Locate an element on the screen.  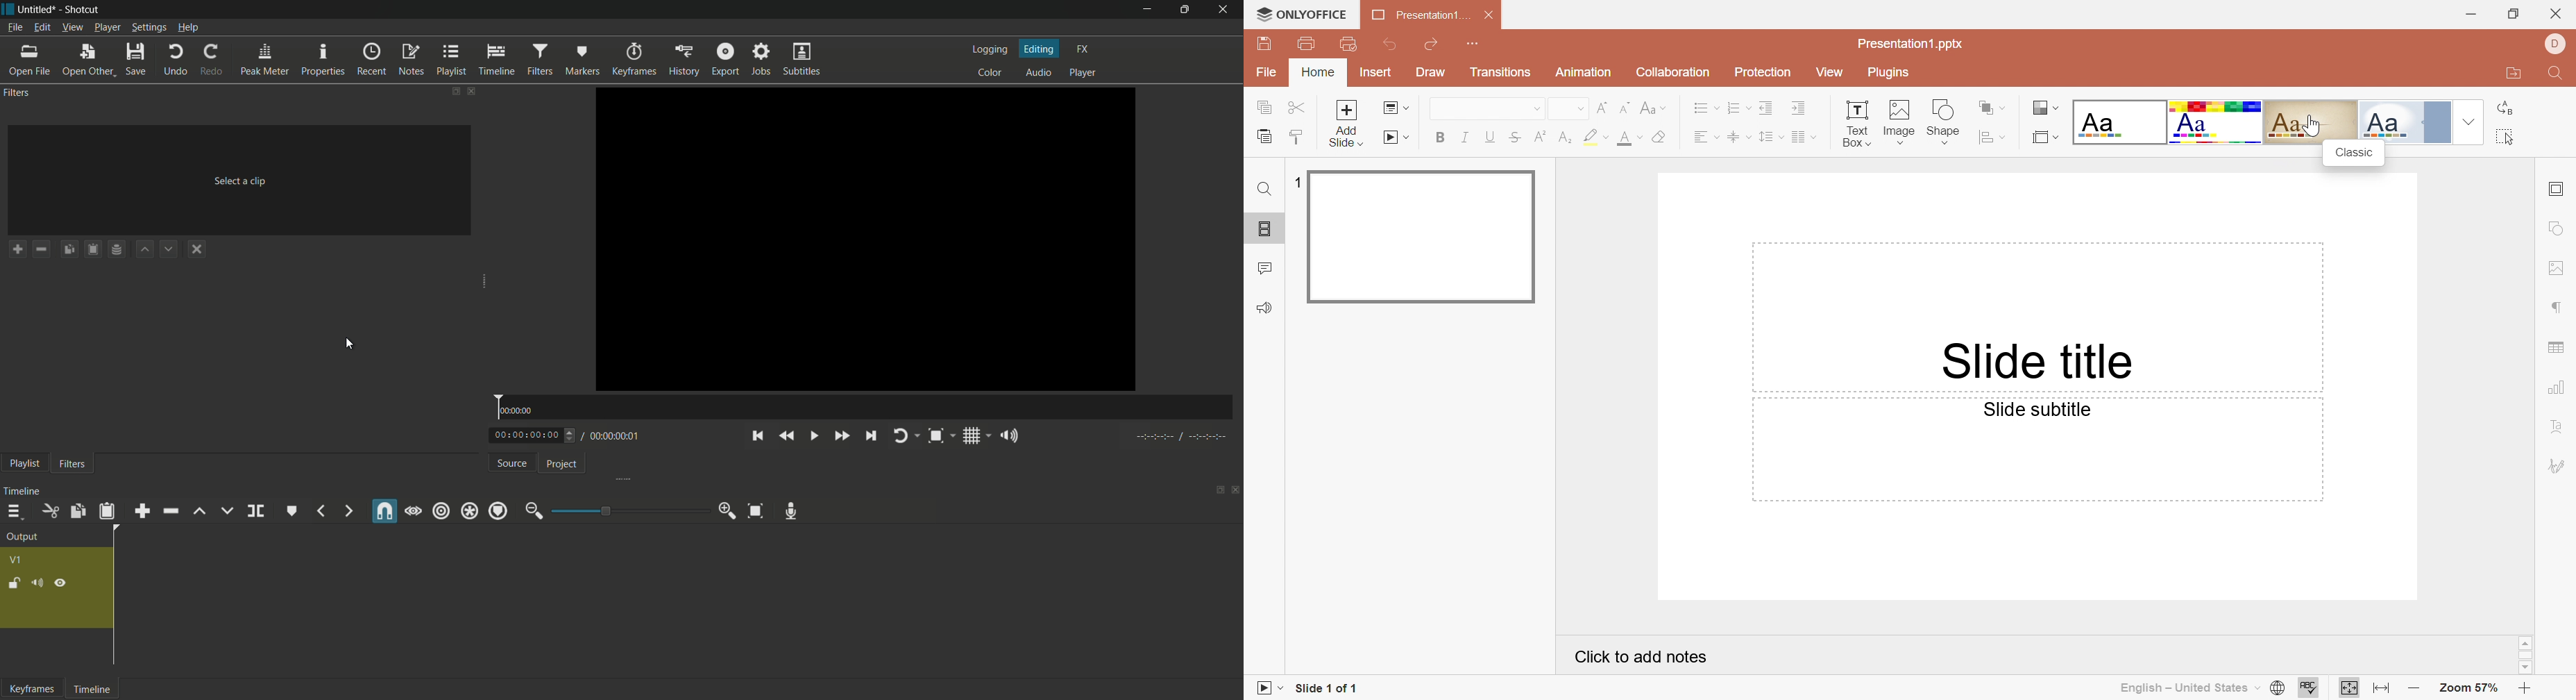
peak meter is located at coordinates (264, 60).